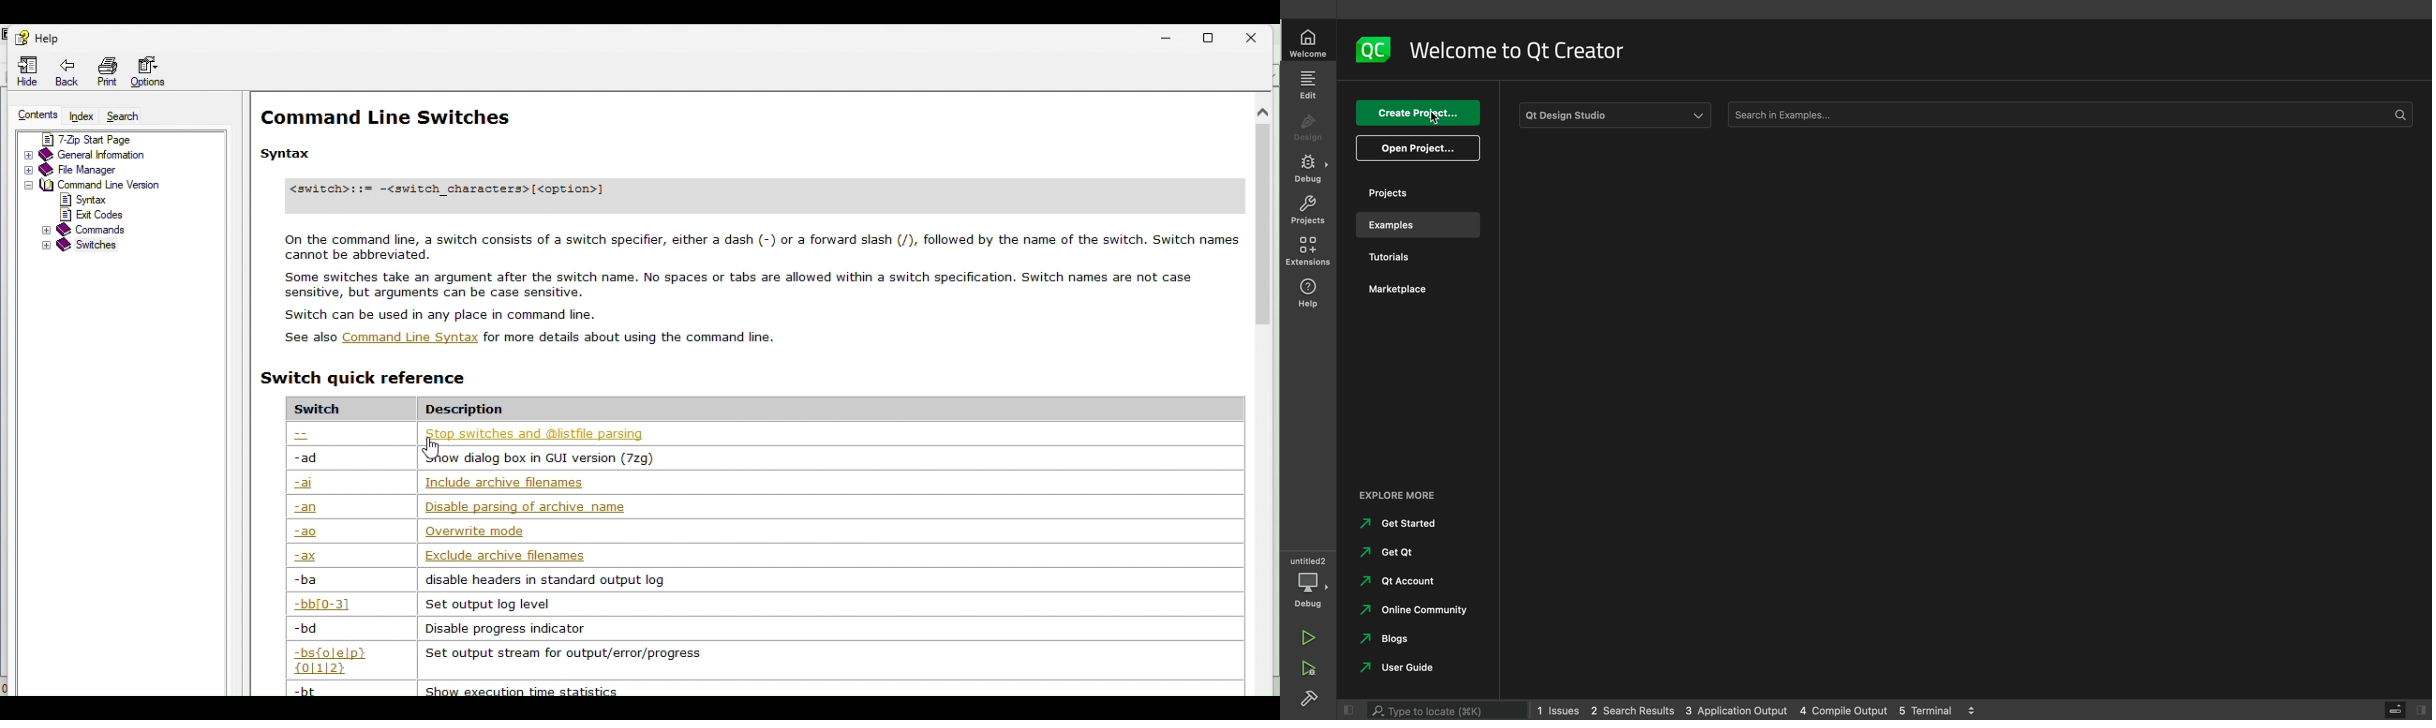 The image size is (2436, 728). Describe the element at coordinates (1311, 700) in the screenshot. I see `` at that location.